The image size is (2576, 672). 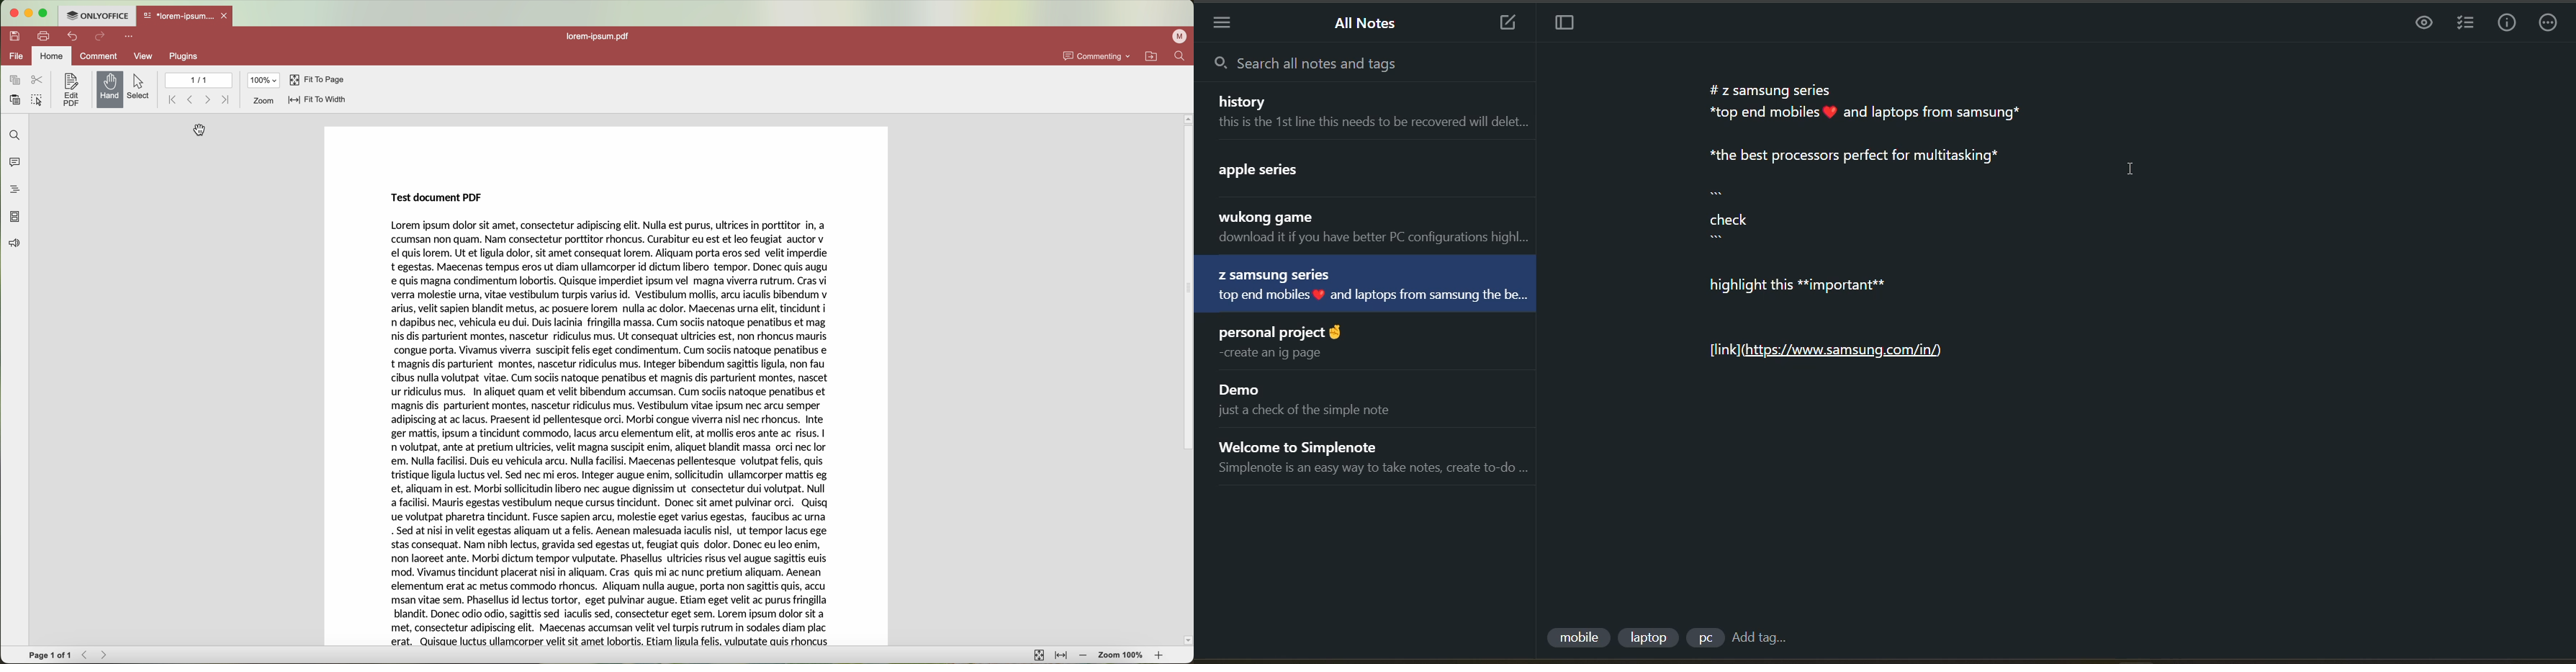 I want to click on headings, so click(x=15, y=190).